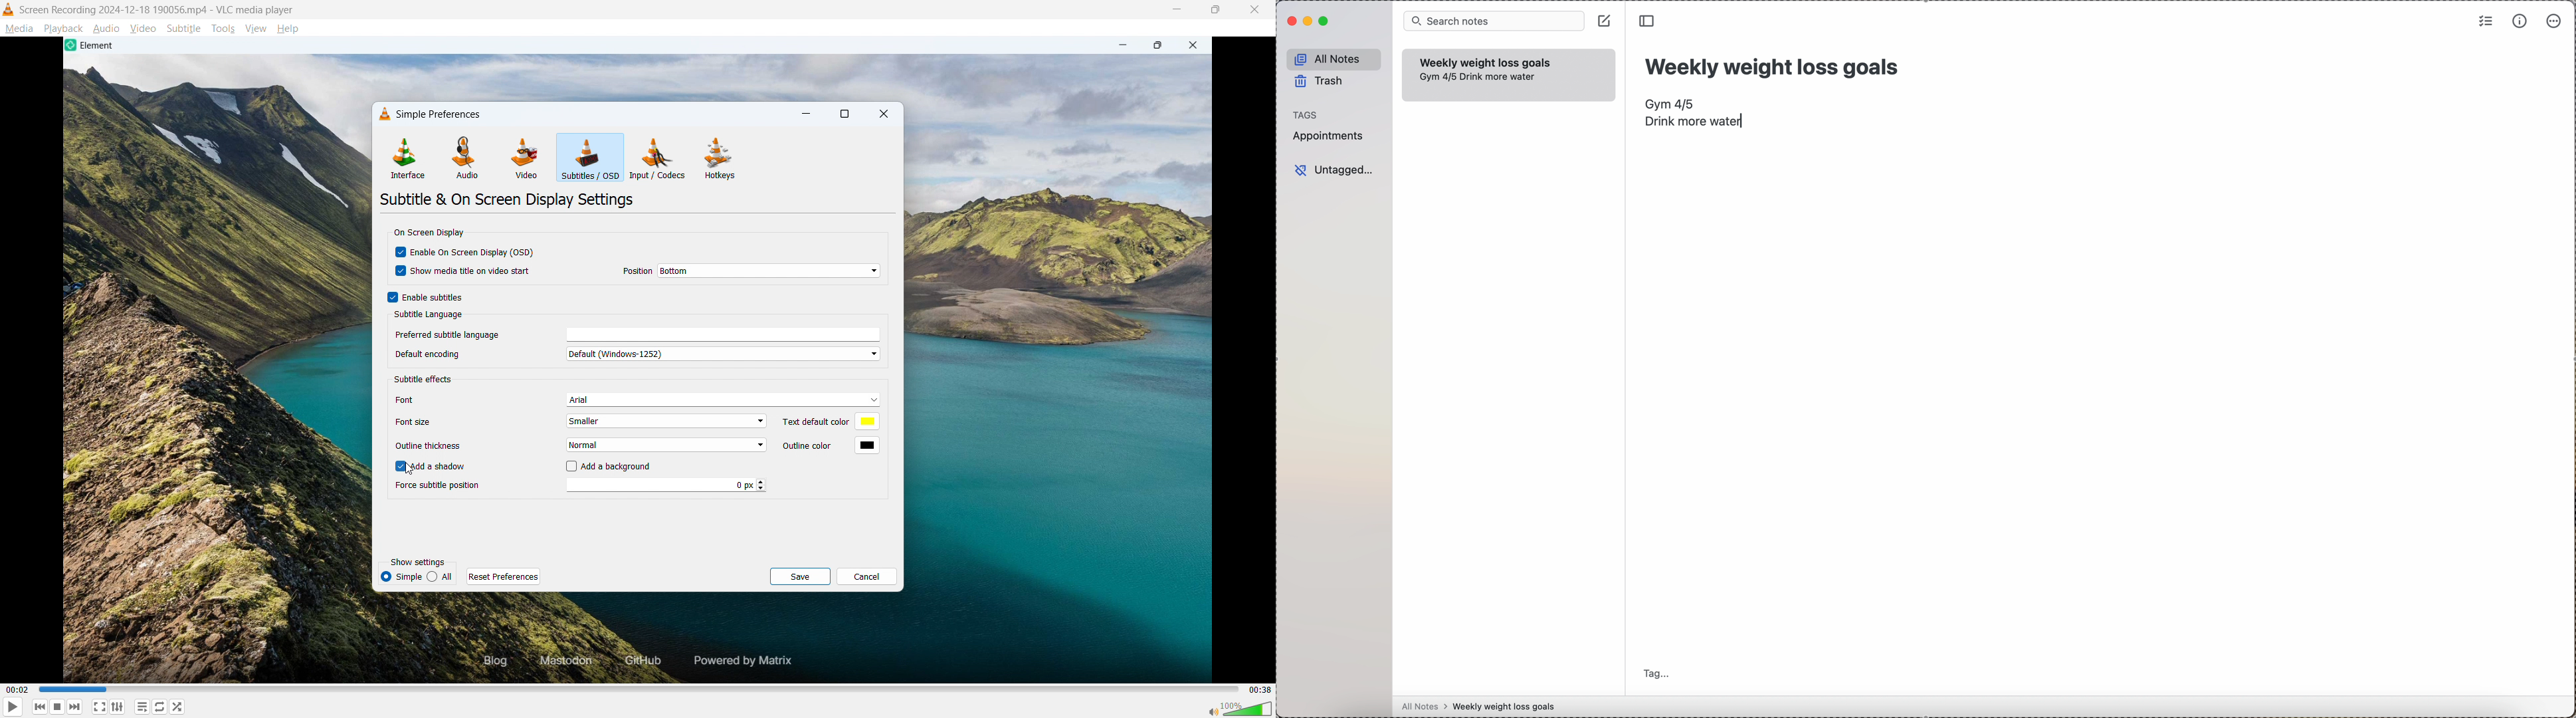 This screenshot has width=2576, height=728. Describe the element at coordinates (438, 114) in the screenshot. I see `Simple preferences ` at that location.